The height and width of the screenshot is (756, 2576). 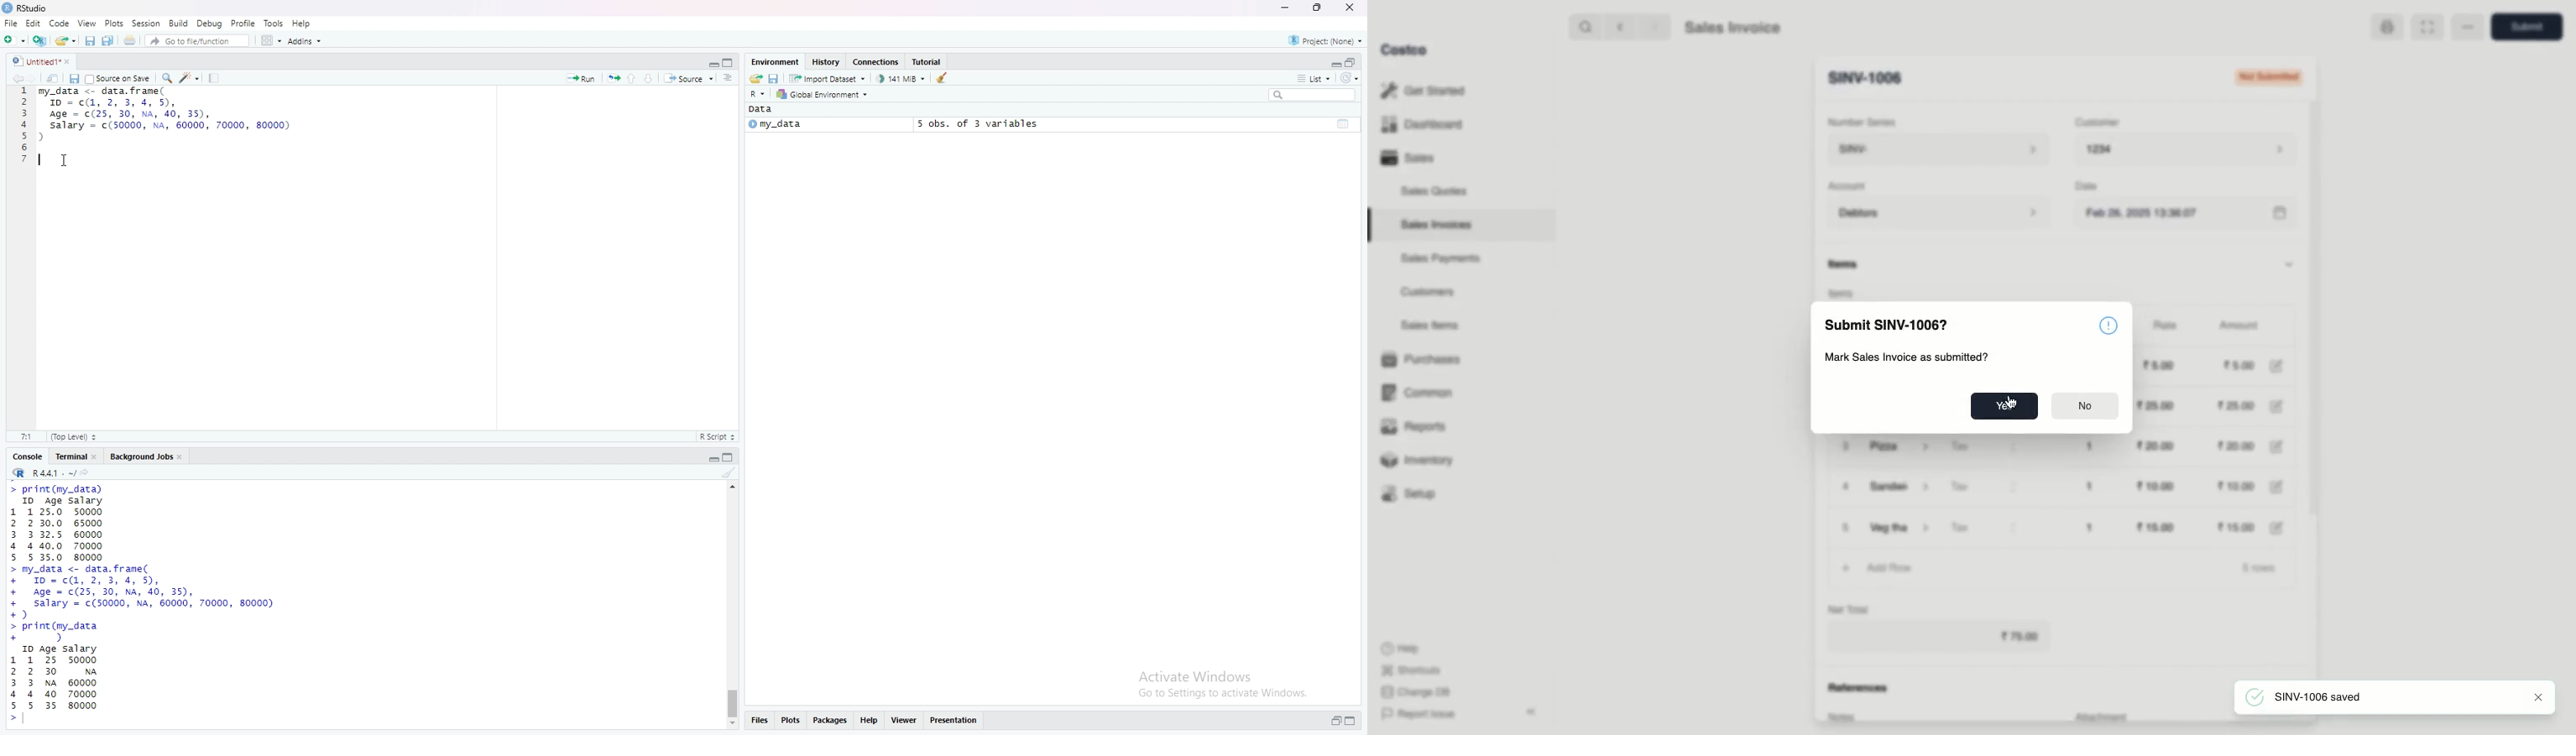 I want to click on line numbers, so click(x=24, y=125).